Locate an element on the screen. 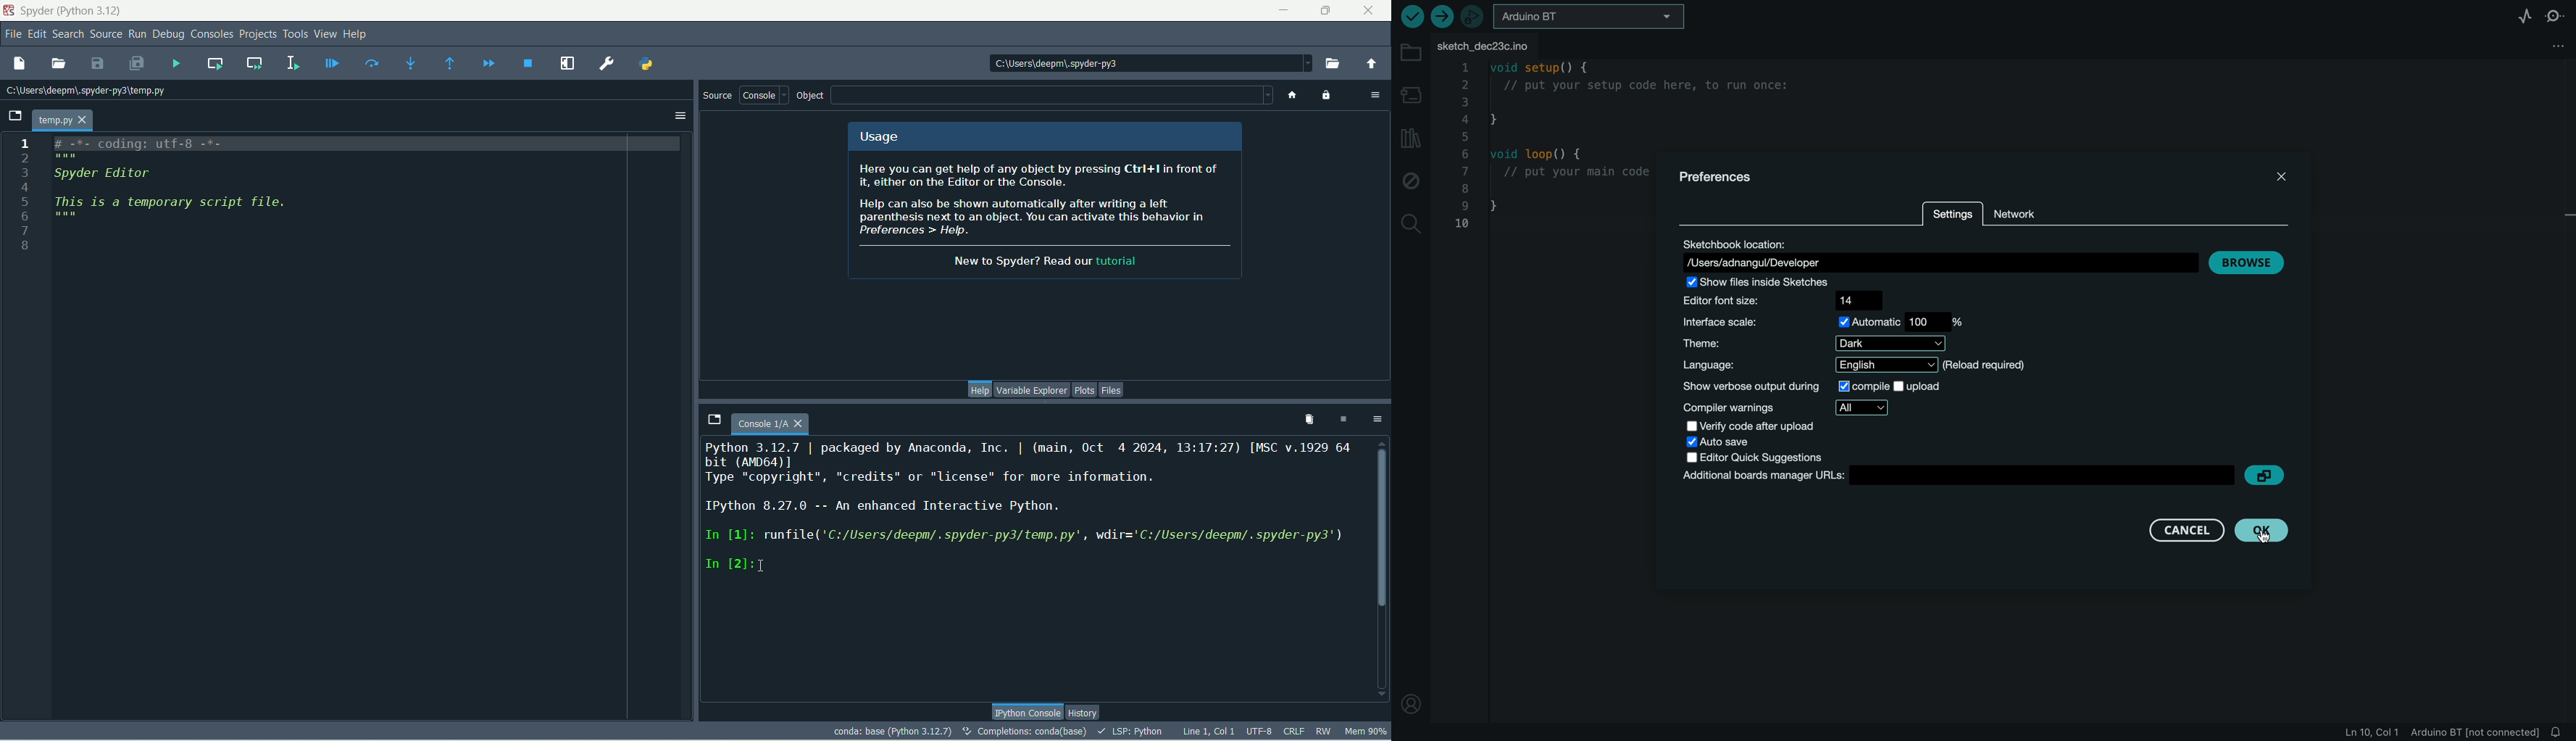 The width and height of the screenshot is (2576, 756). maximize current pane is located at coordinates (568, 64).